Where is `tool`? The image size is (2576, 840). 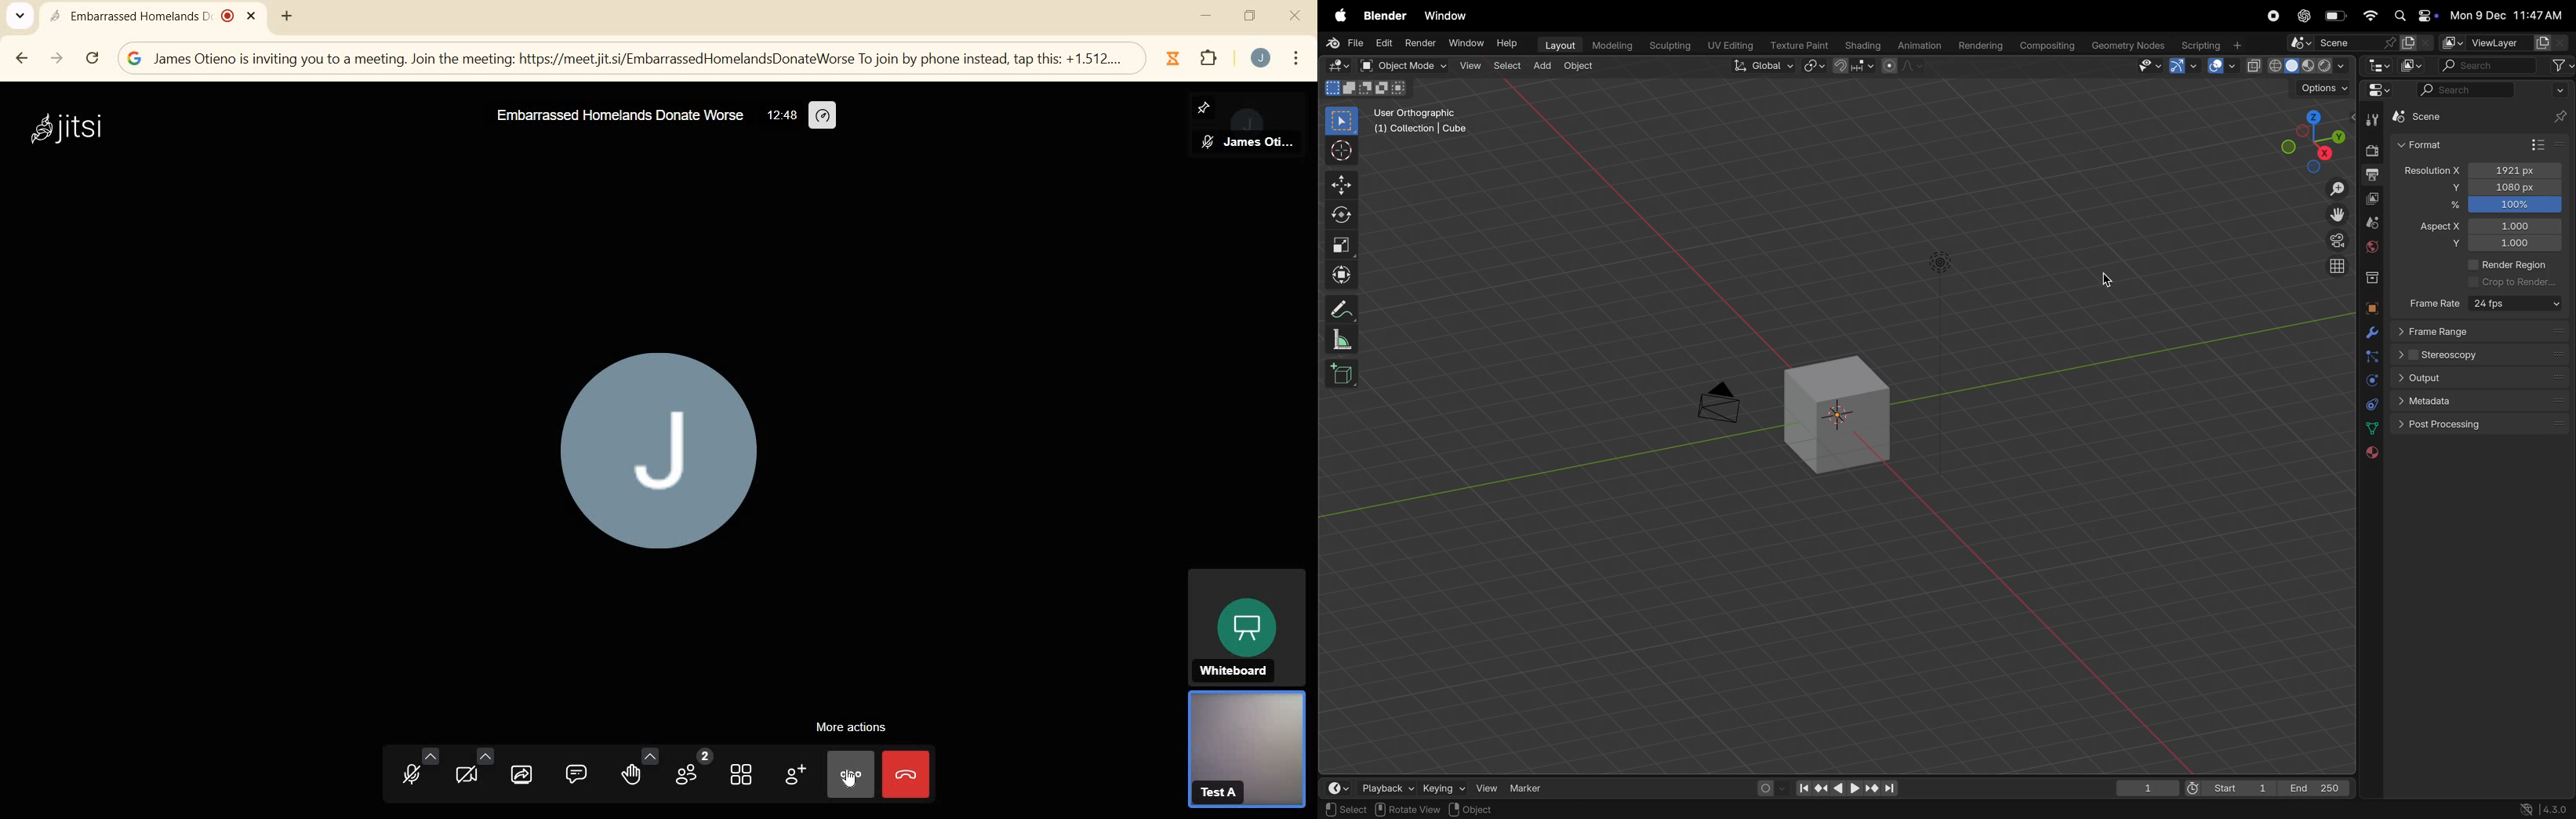
tool is located at coordinates (2373, 120).